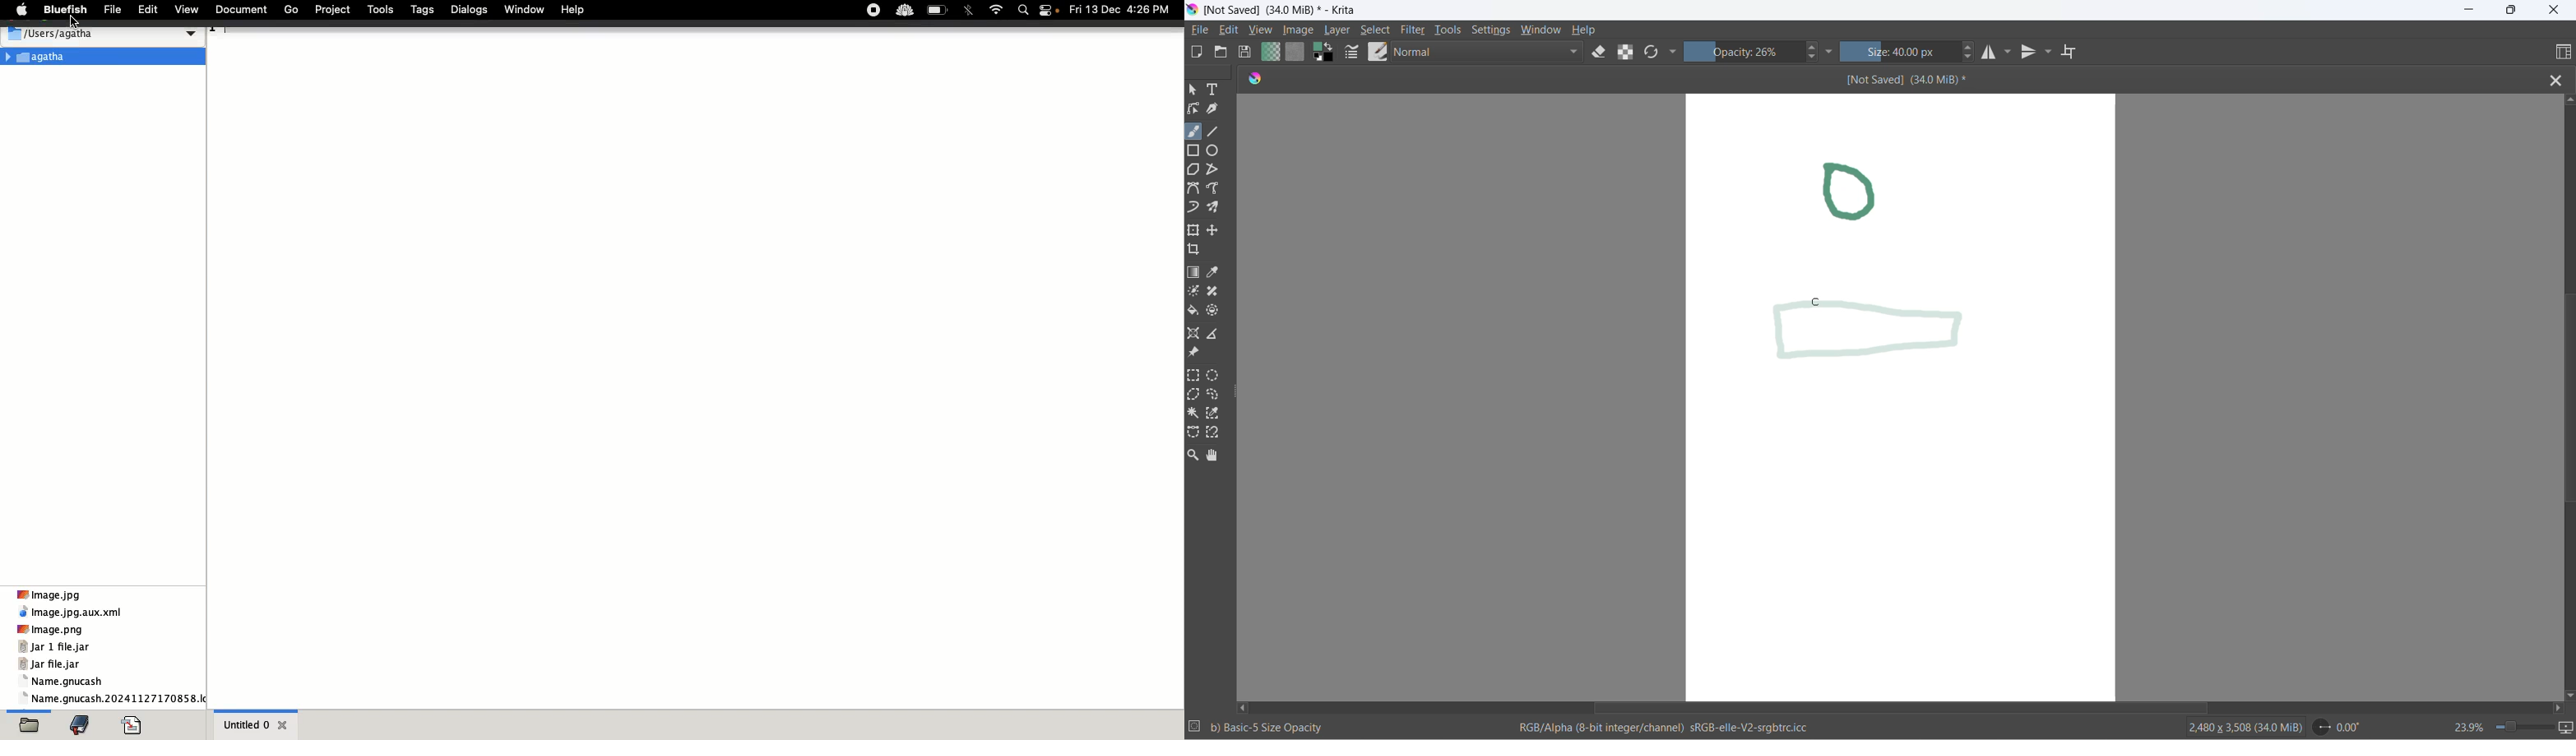  I want to click on Document , so click(243, 11).